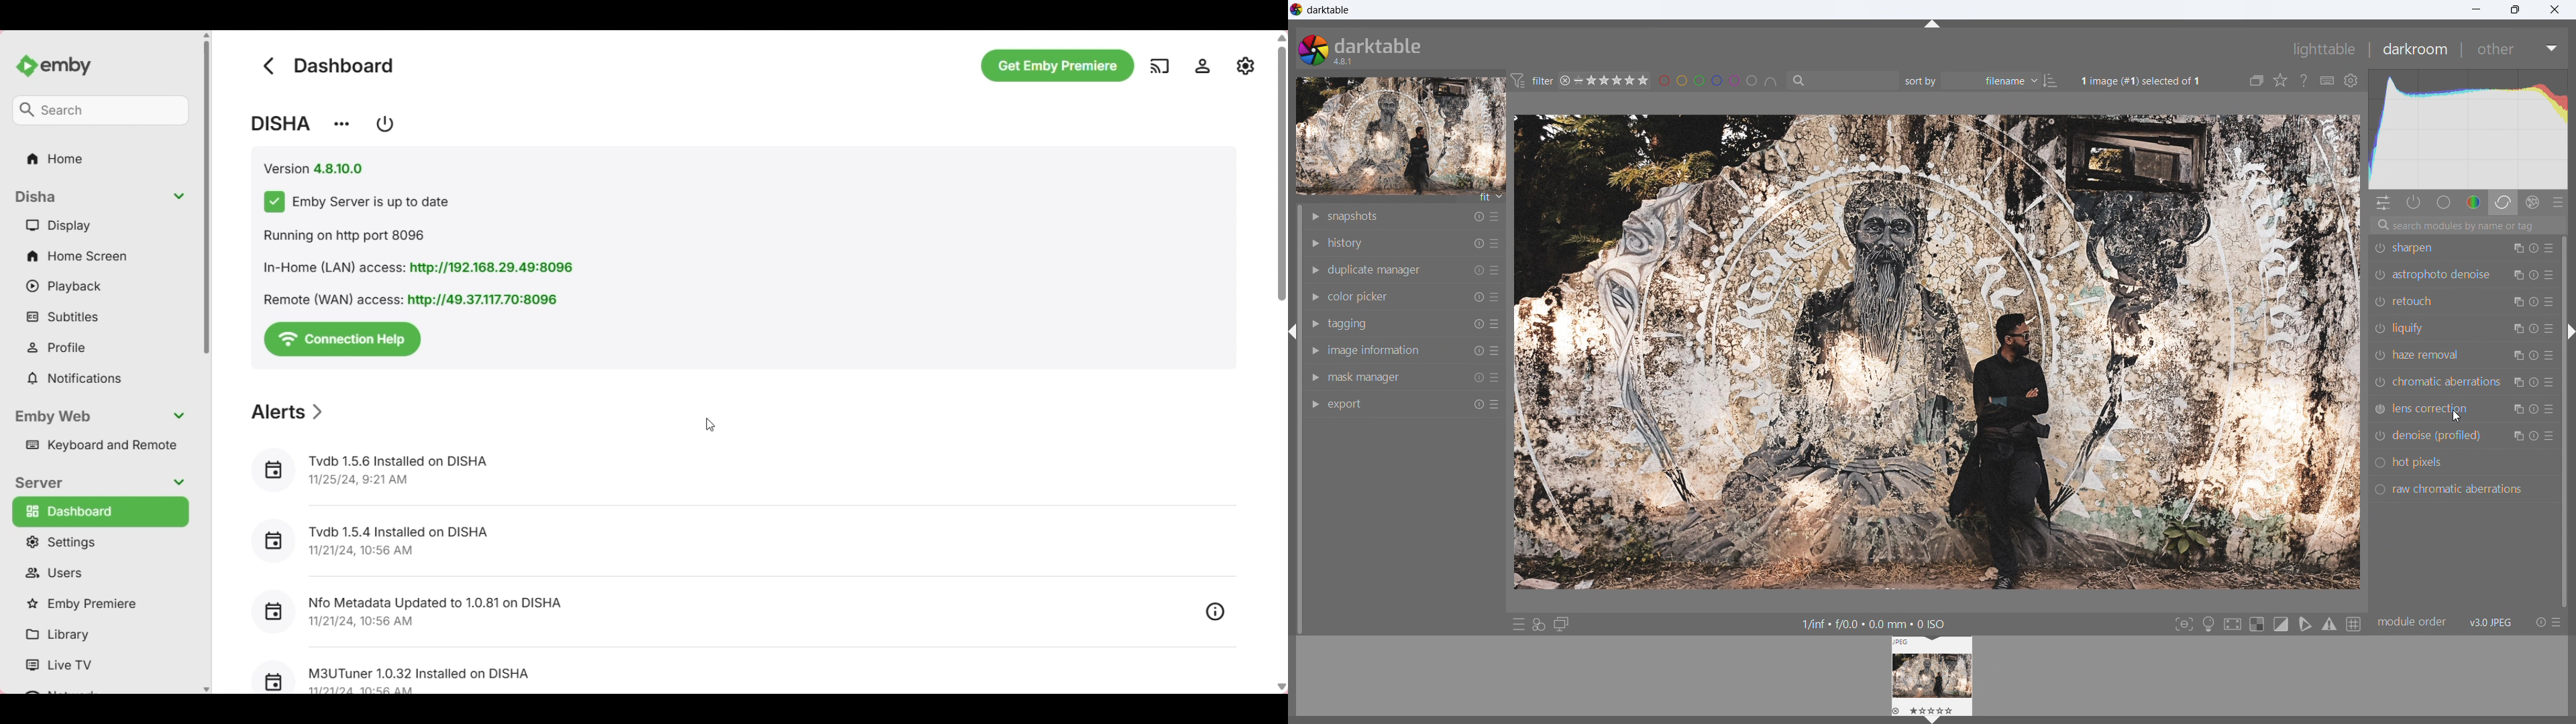  What do you see at coordinates (2431, 409) in the screenshot?
I see `lens correction` at bounding box center [2431, 409].